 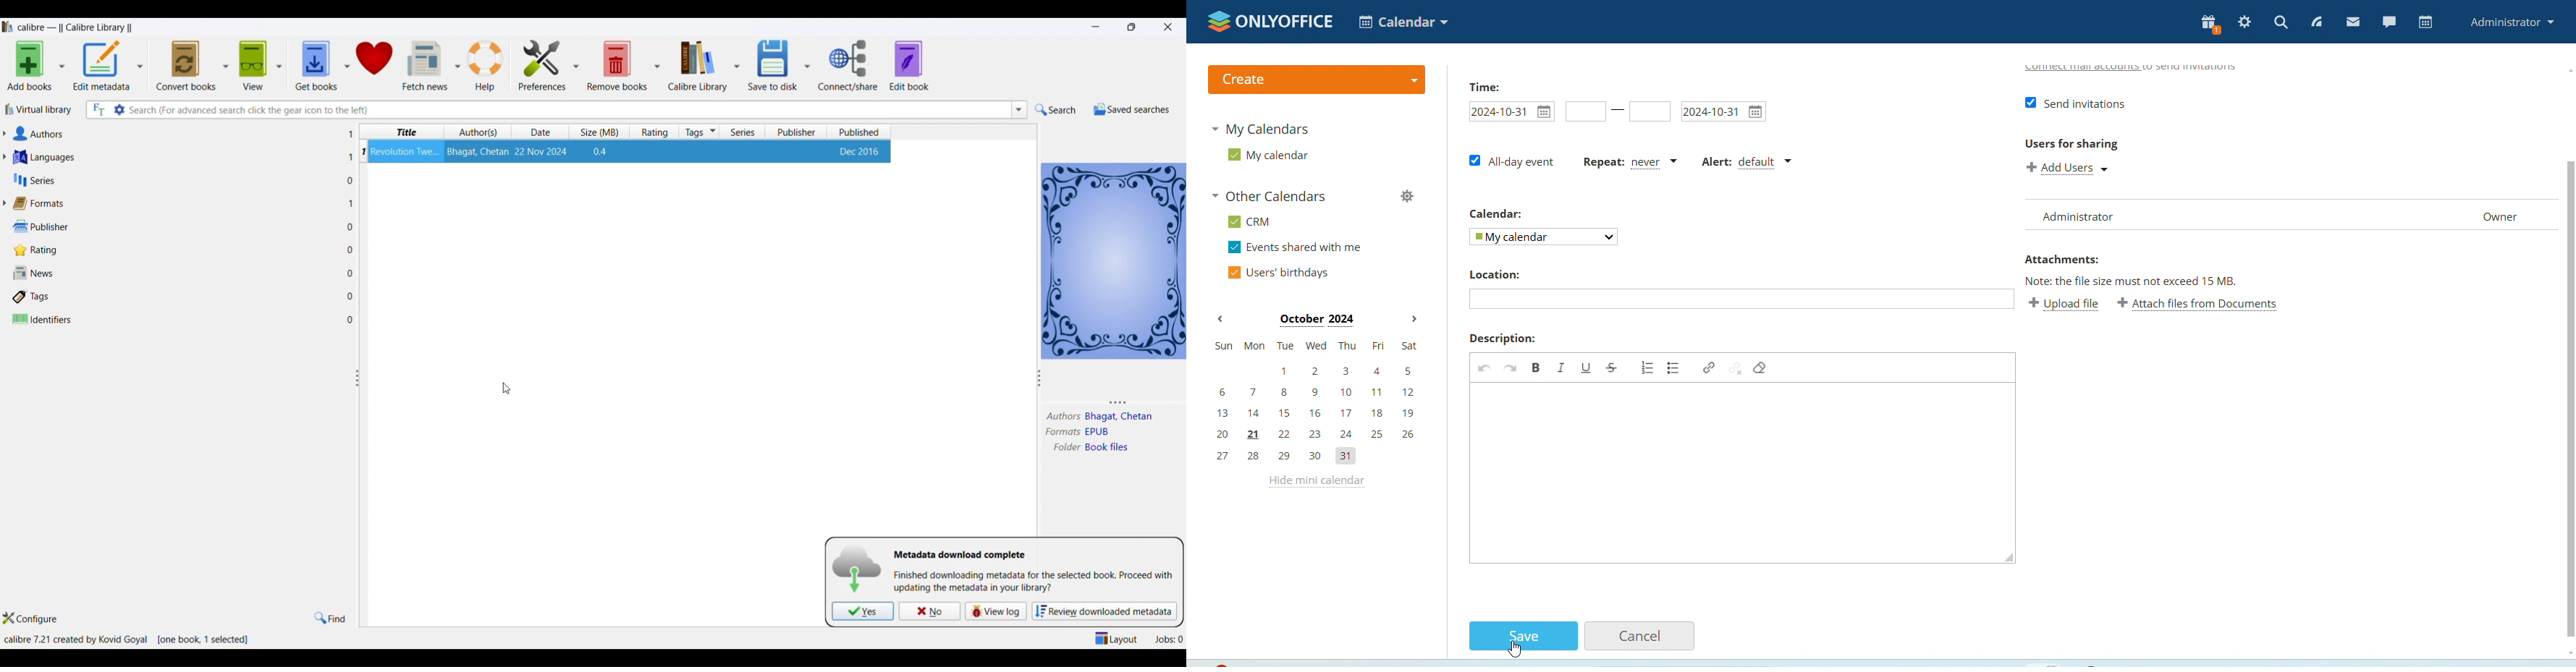 What do you see at coordinates (2069, 168) in the screenshot?
I see `Add users` at bounding box center [2069, 168].